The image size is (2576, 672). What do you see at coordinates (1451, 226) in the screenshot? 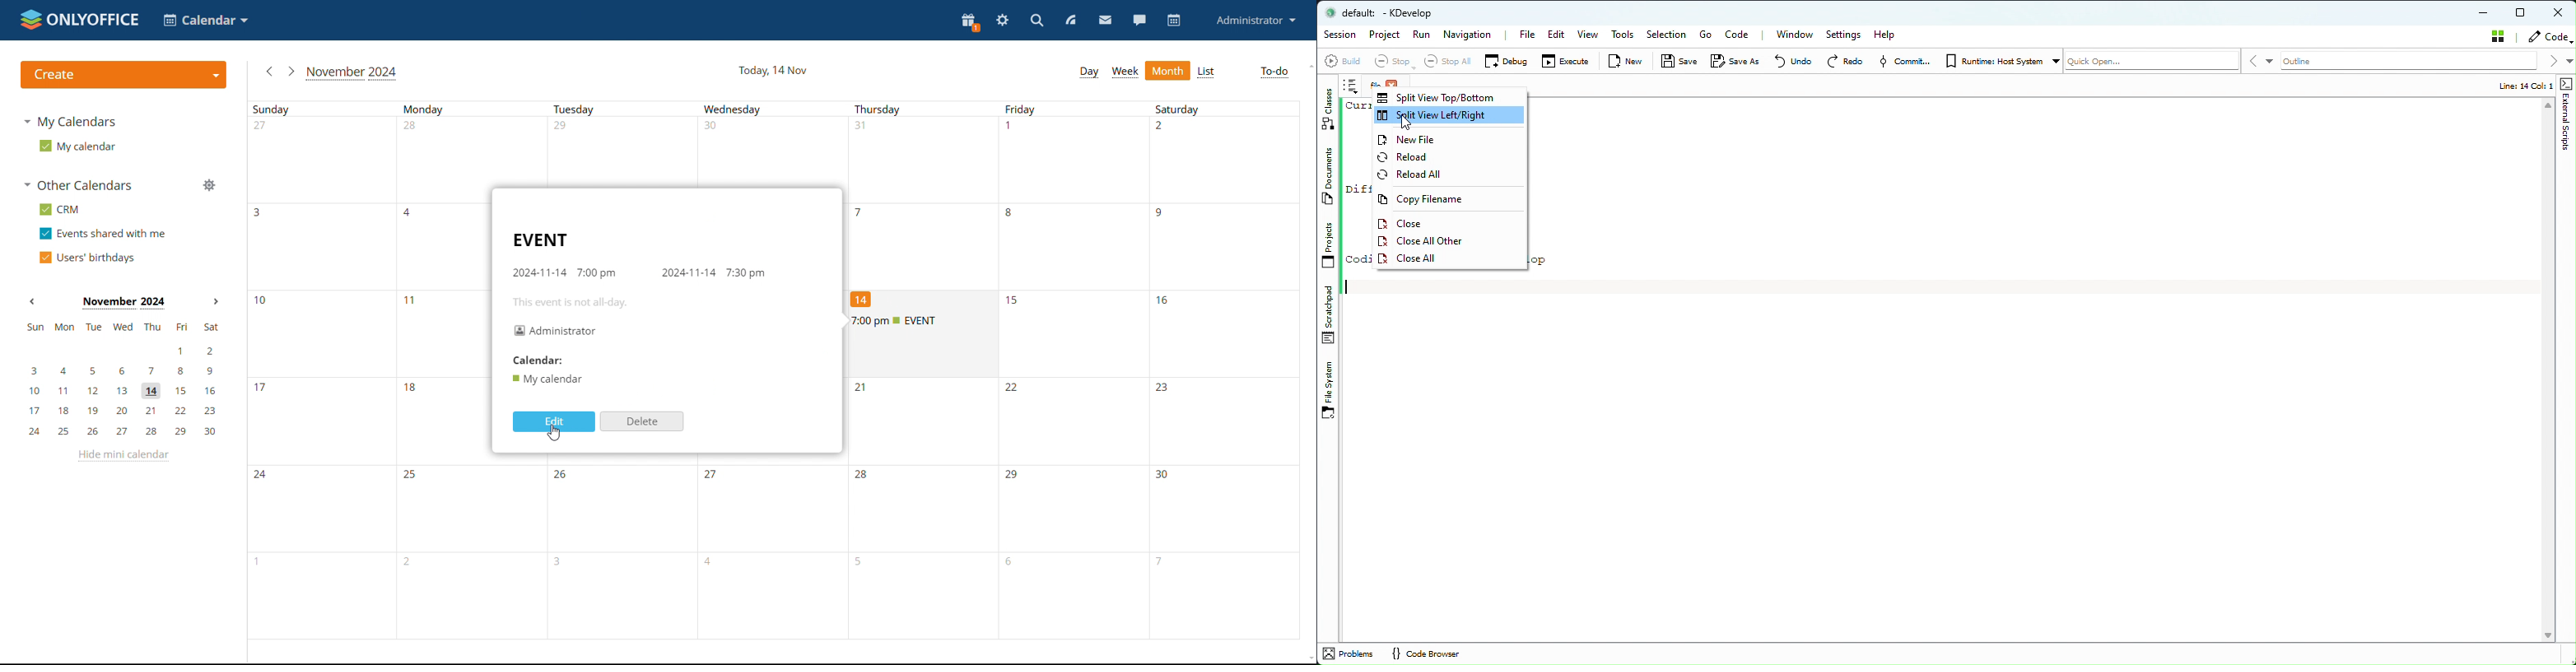
I see `Close` at bounding box center [1451, 226].